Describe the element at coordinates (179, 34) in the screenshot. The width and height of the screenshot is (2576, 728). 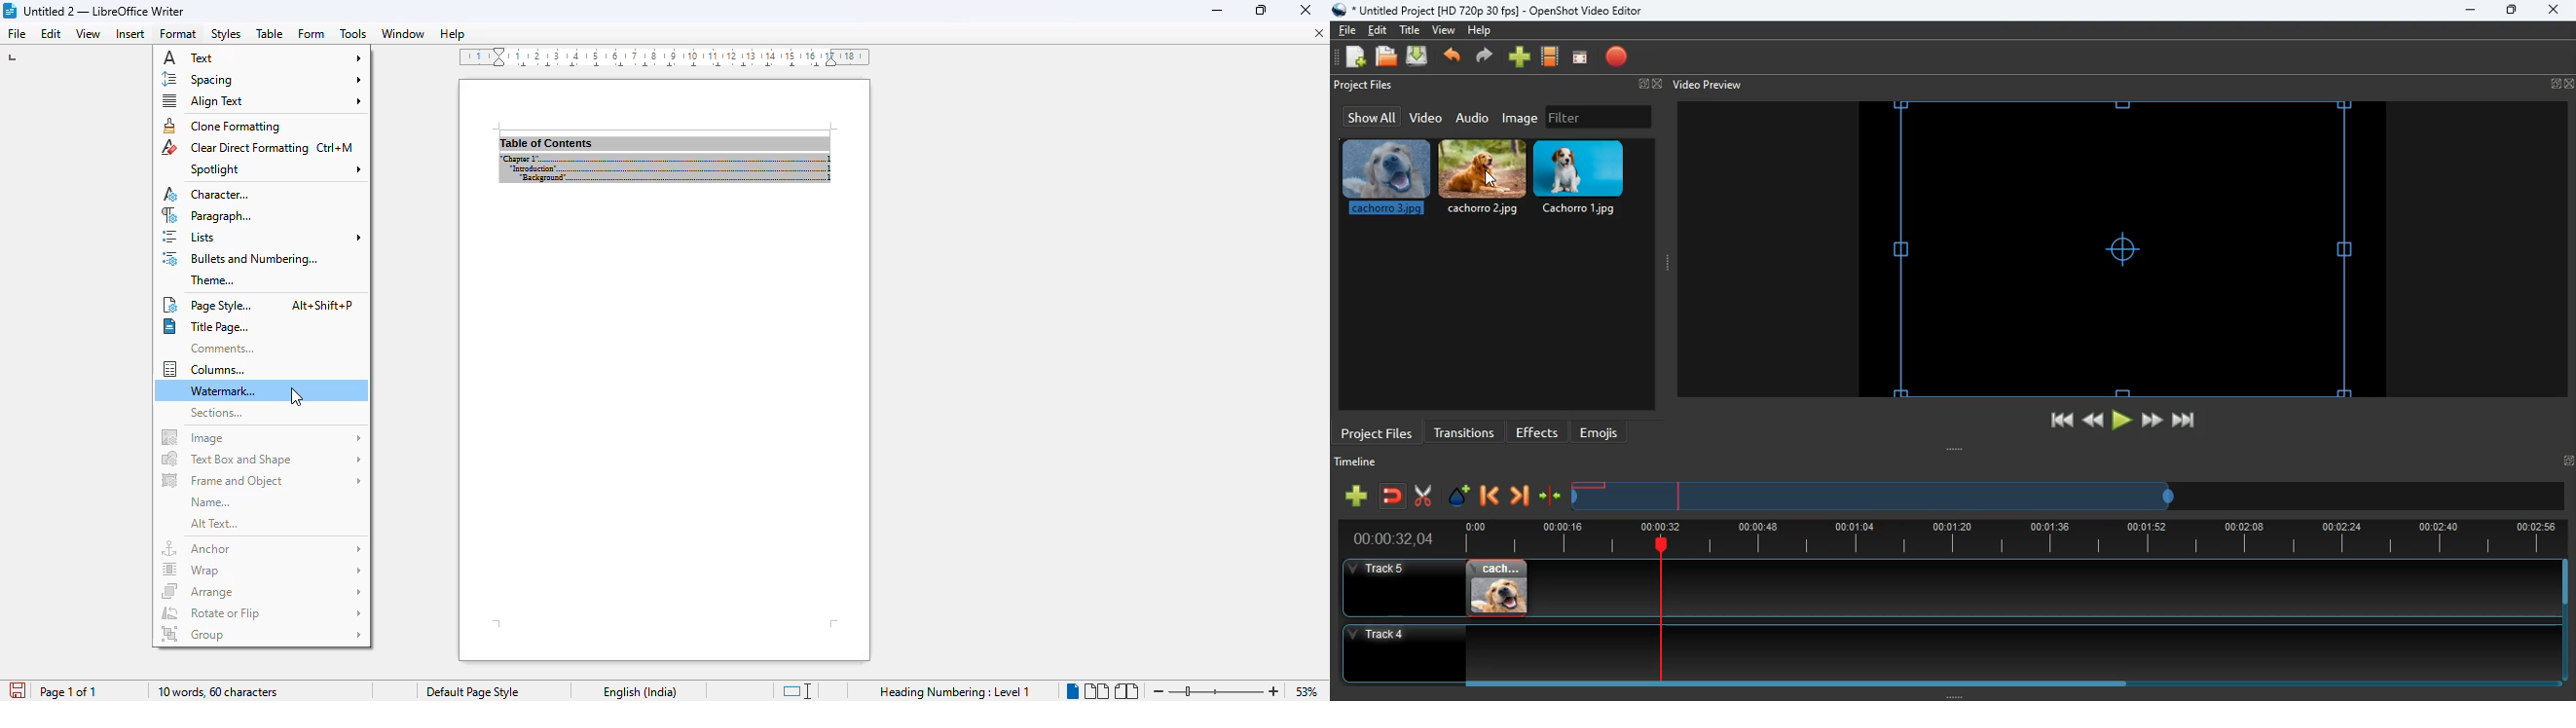
I see `format` at that location.